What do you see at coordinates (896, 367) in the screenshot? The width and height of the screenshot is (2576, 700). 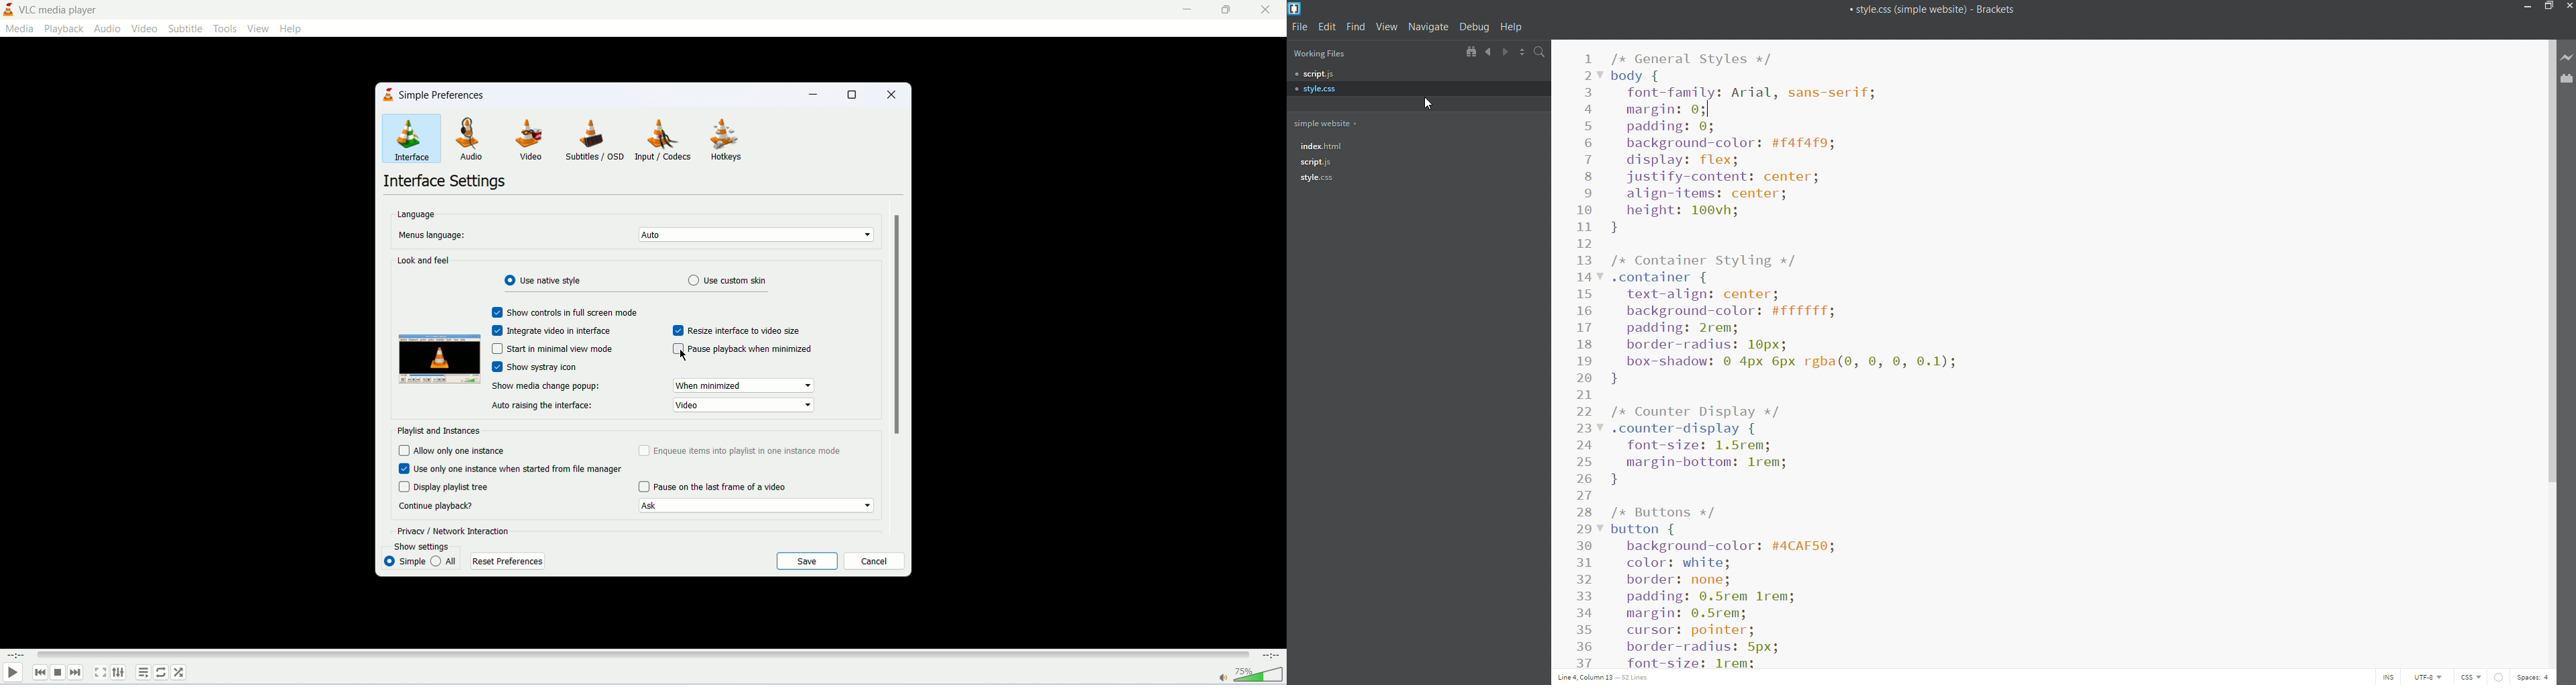 I see `scroll bar` at bounding box center [896, 367].